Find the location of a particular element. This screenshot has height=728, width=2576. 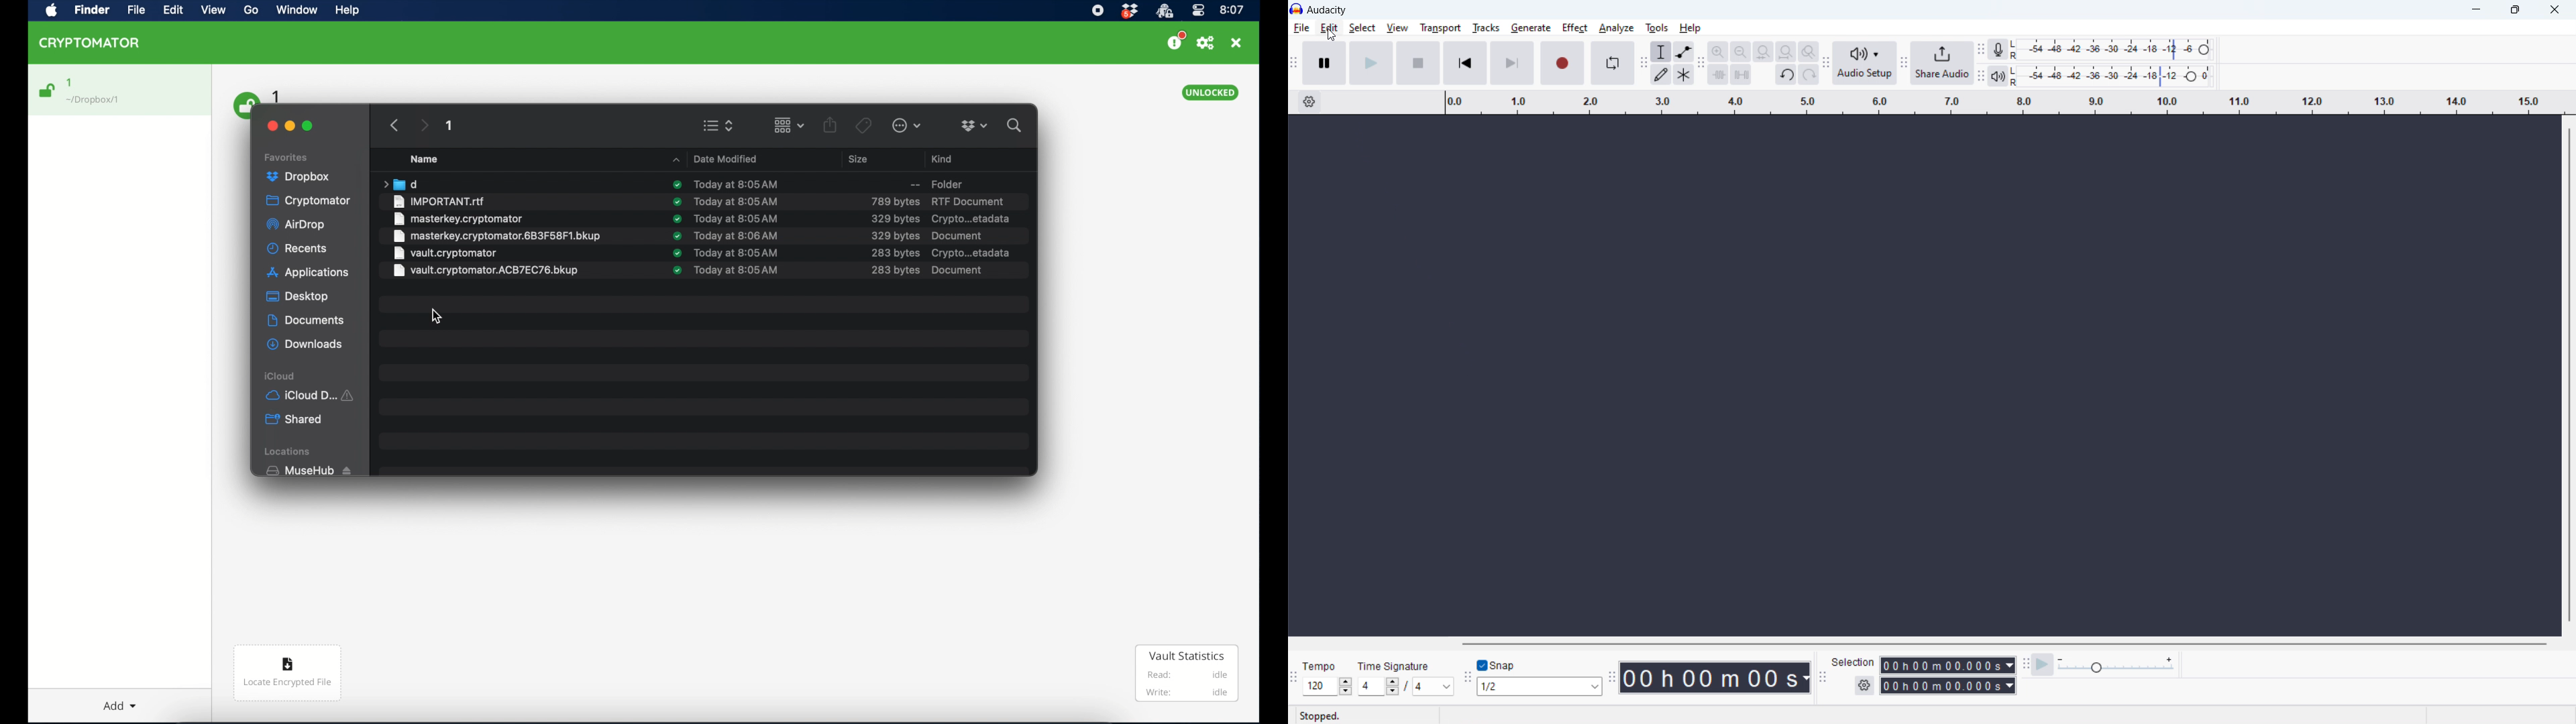

Duration measurement is located at coordinates (1807, 678).